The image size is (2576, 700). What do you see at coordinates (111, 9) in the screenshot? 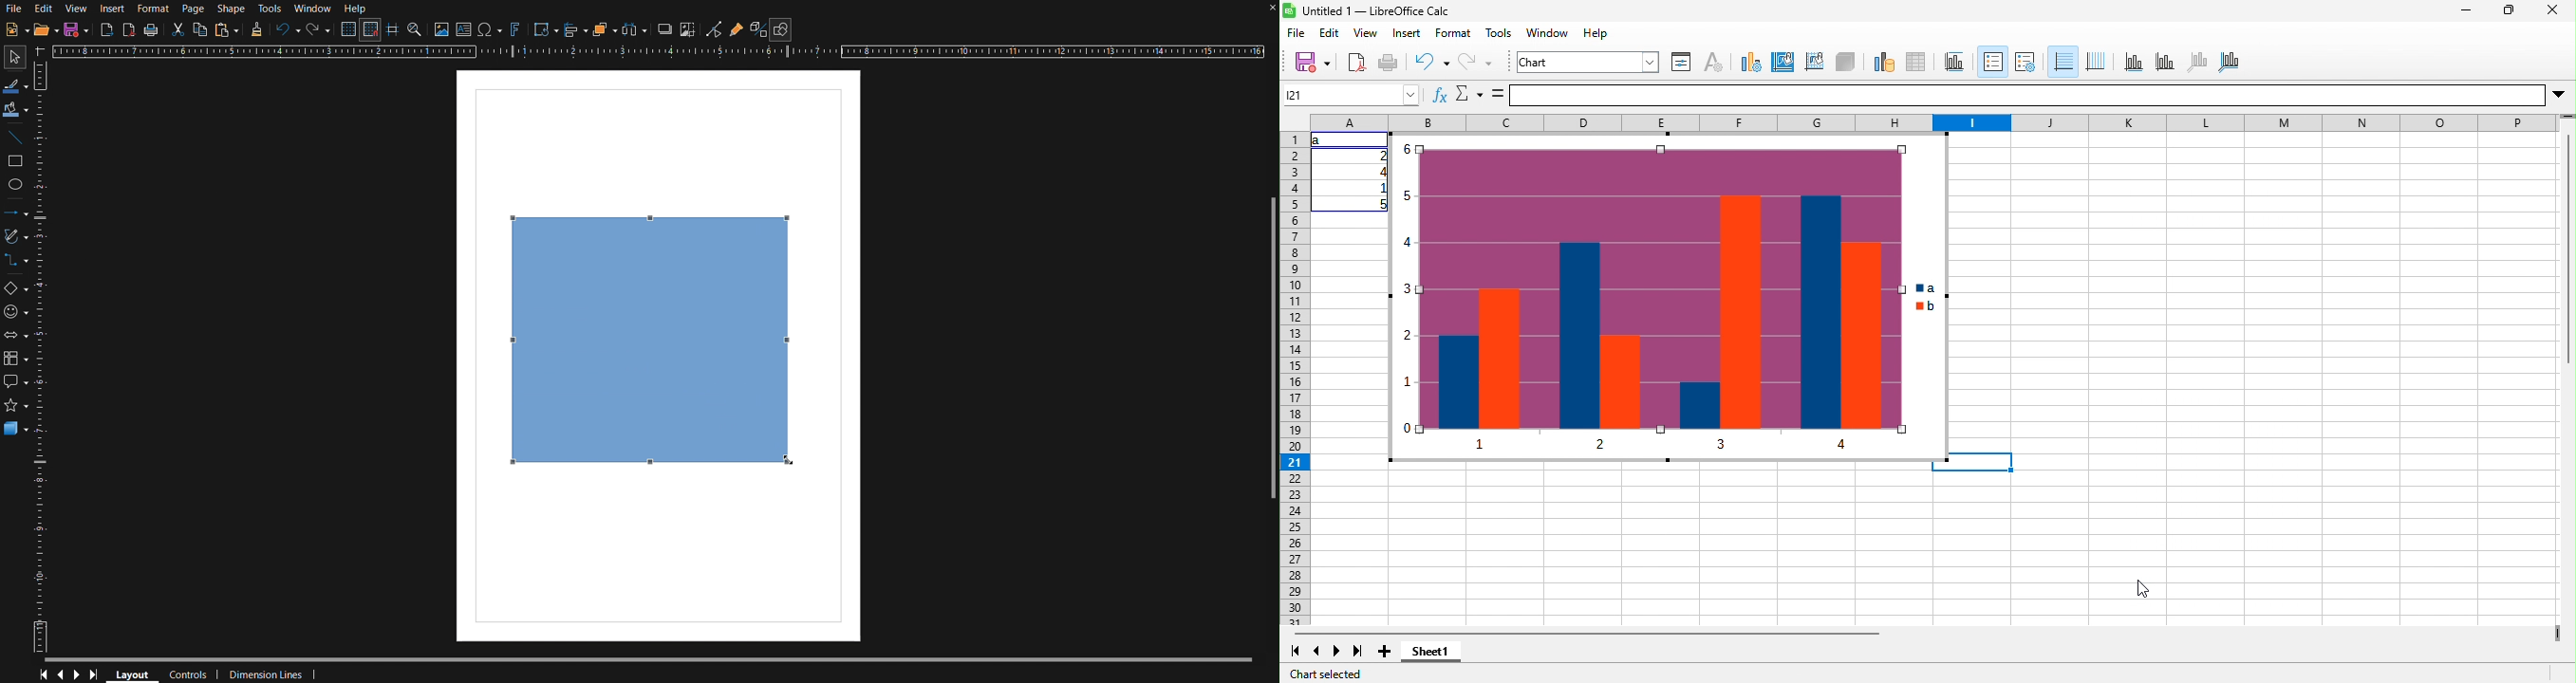
I see `Insert` at bounding box center [111, 9].